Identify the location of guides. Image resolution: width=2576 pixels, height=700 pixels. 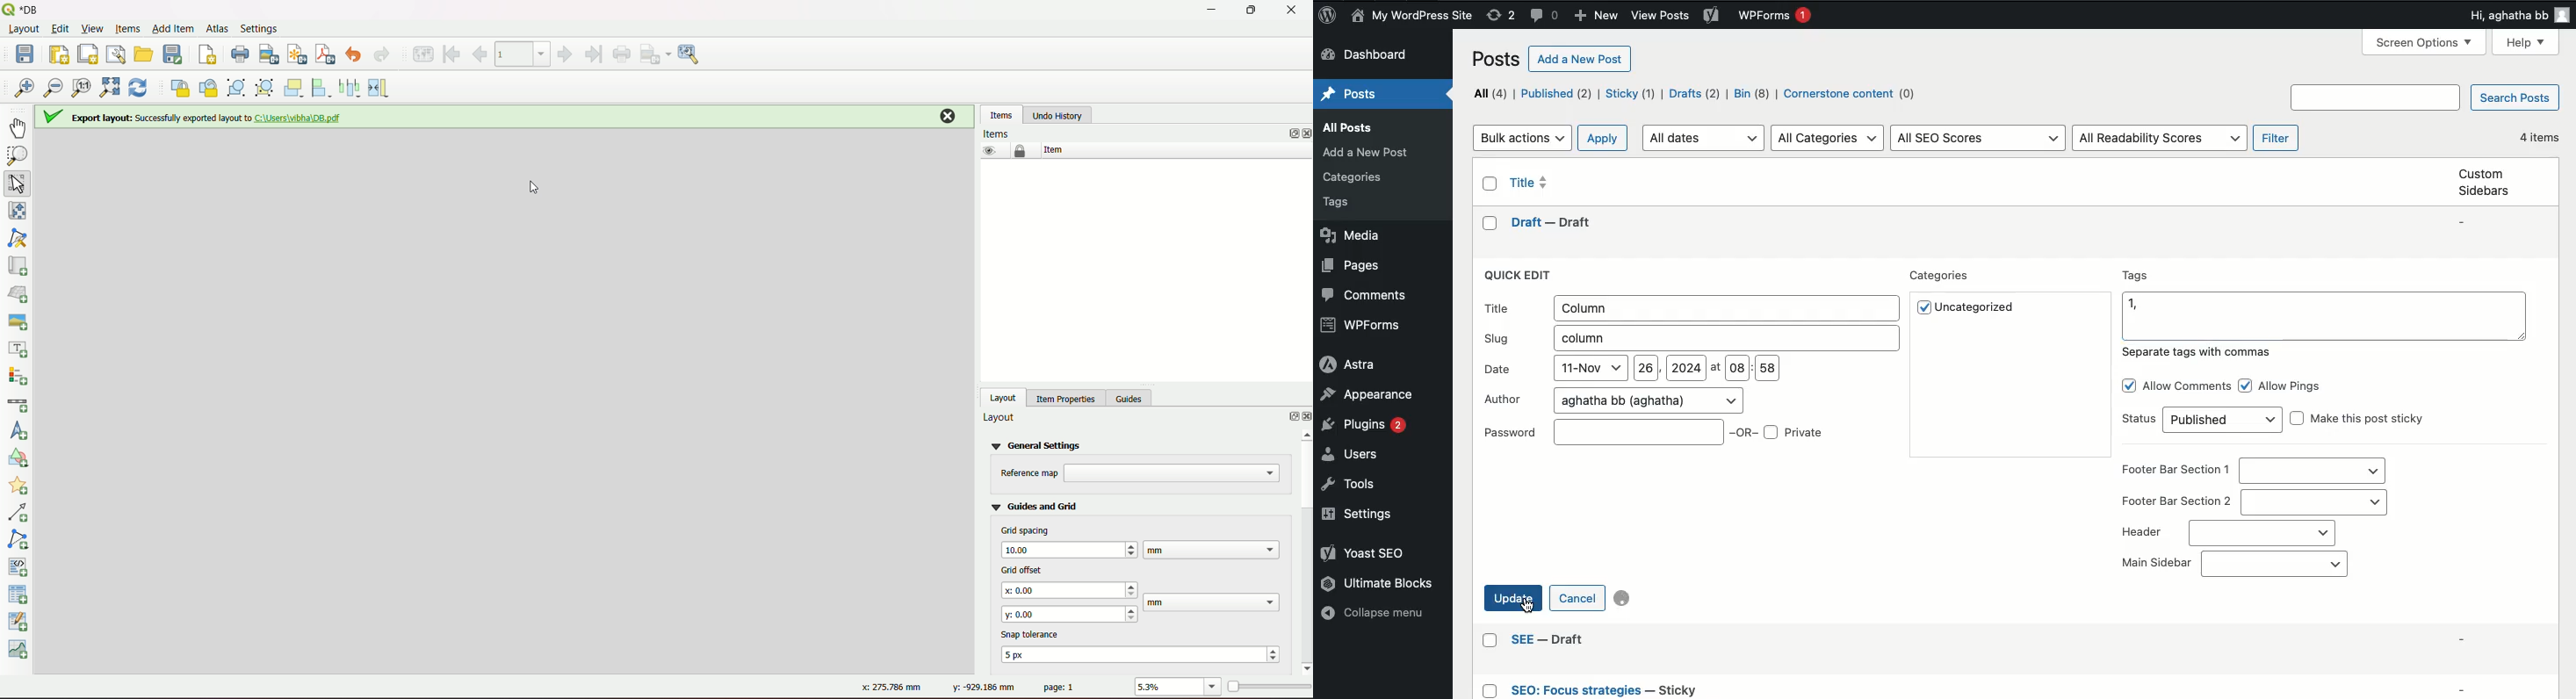
(1131, 397).